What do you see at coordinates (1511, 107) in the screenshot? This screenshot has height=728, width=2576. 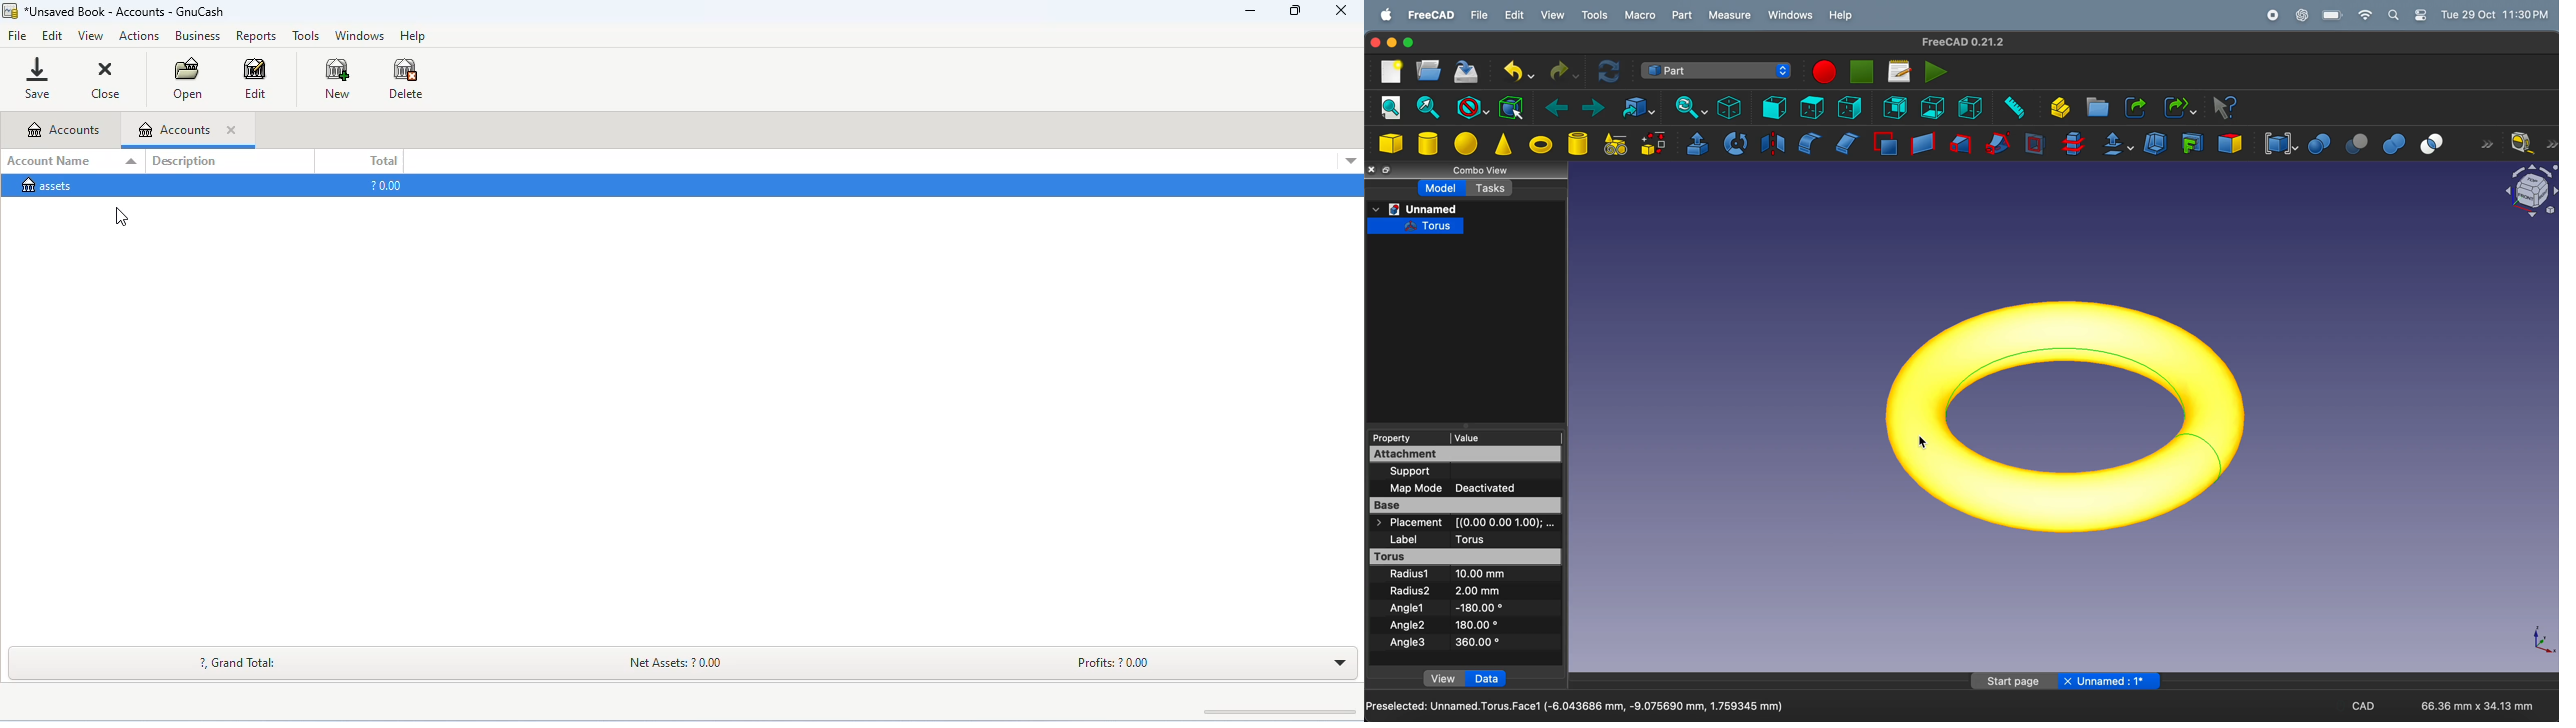 I see `bounding box` at bounding box center [1511, 107].